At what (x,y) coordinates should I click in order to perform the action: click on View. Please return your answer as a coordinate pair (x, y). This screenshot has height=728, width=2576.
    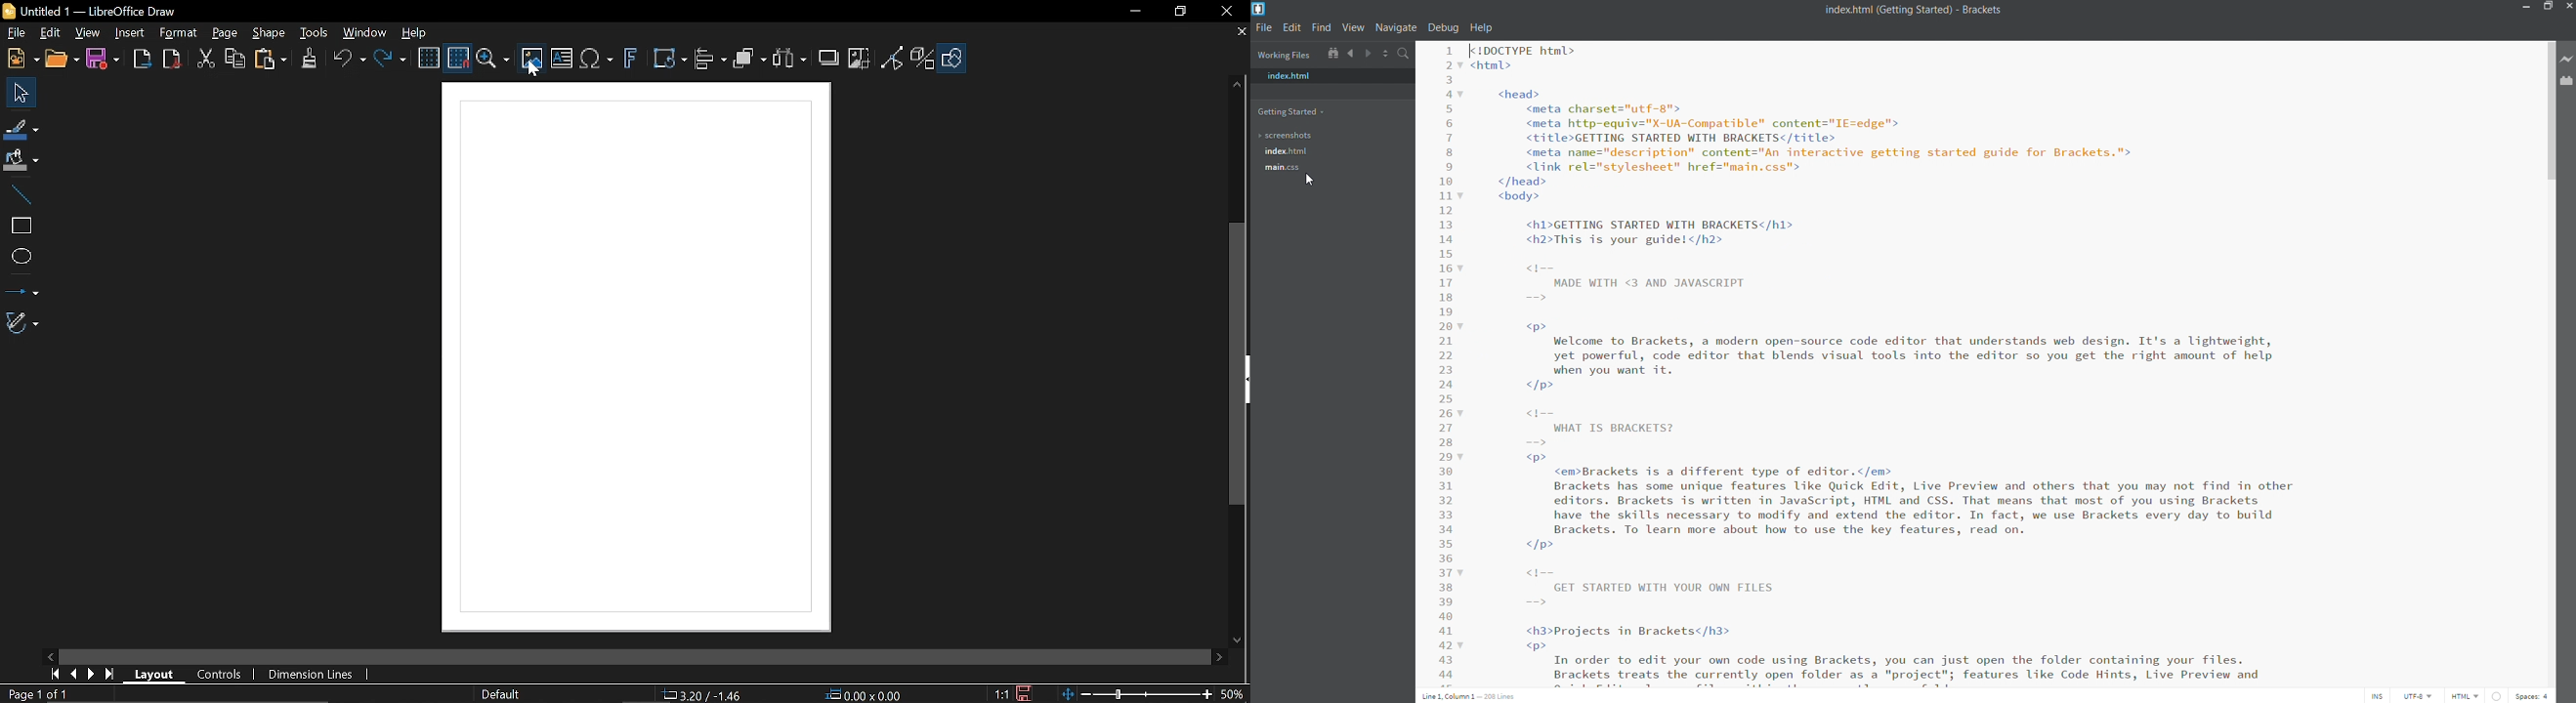
    Looking at the image, I should click on (89, 33).